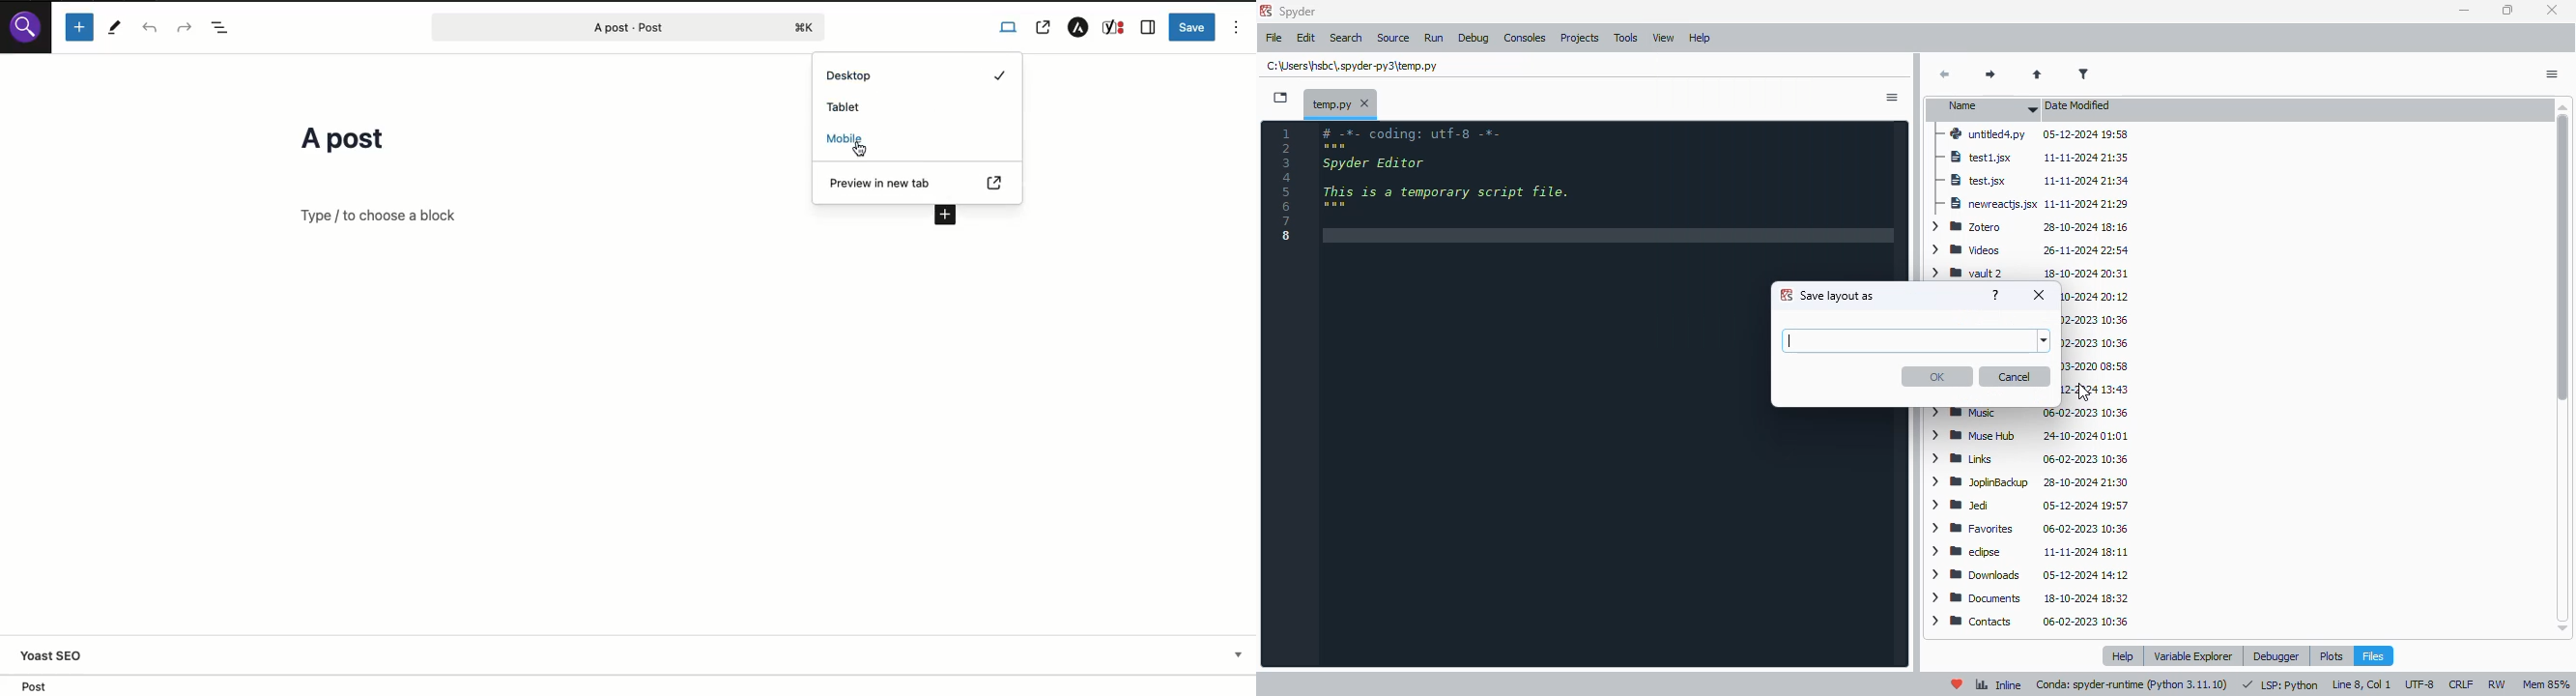 The width and height of the screenshot is (2576, 700). I want to click on Music, so click(2030, 412).